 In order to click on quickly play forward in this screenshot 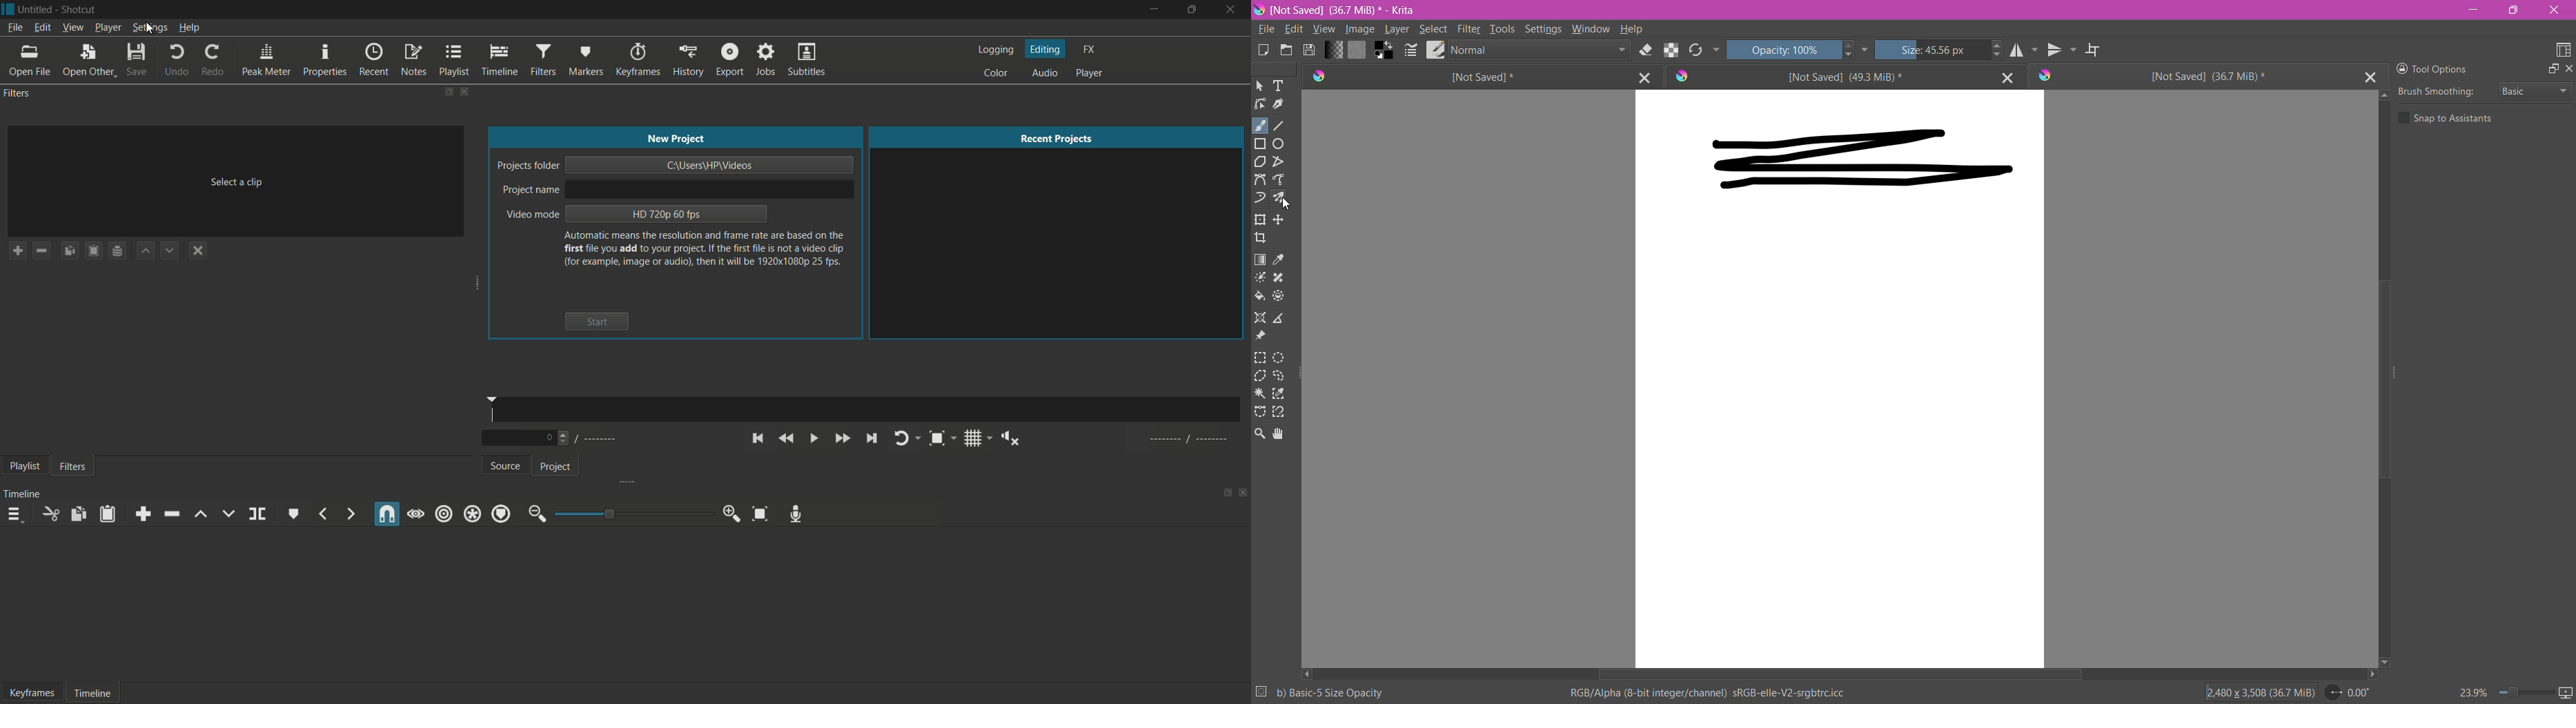, I will do `click(842, 439)`.